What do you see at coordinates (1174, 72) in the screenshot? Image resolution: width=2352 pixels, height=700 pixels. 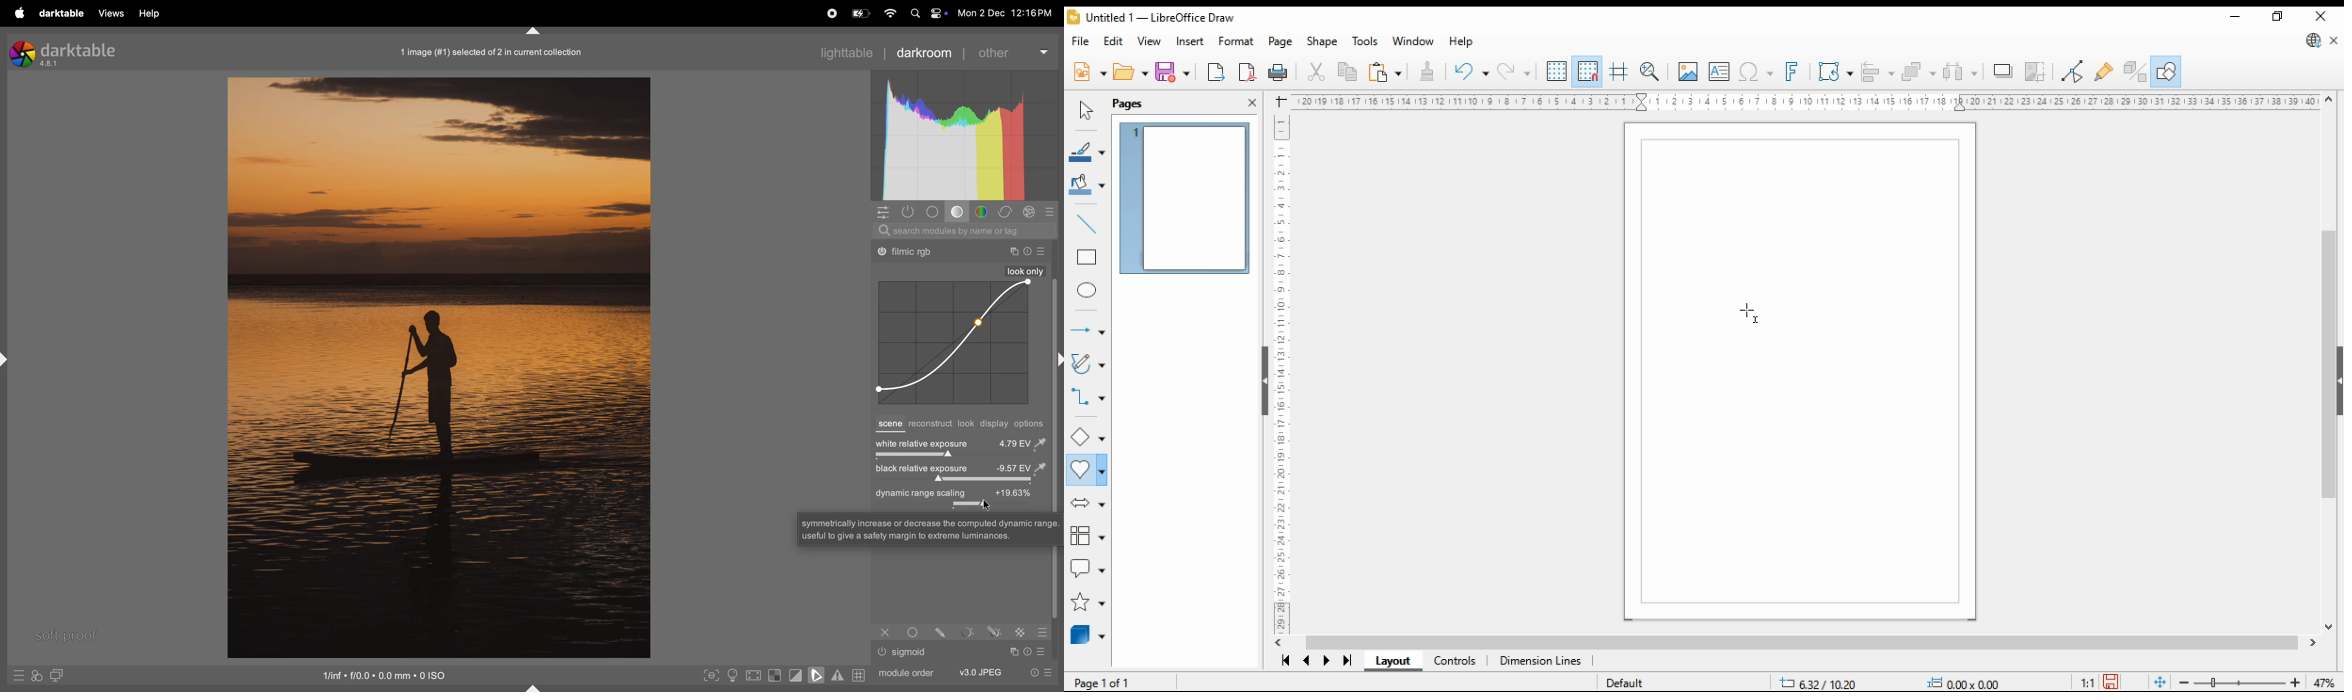 I see `save` at bounding box center [1174, 72].